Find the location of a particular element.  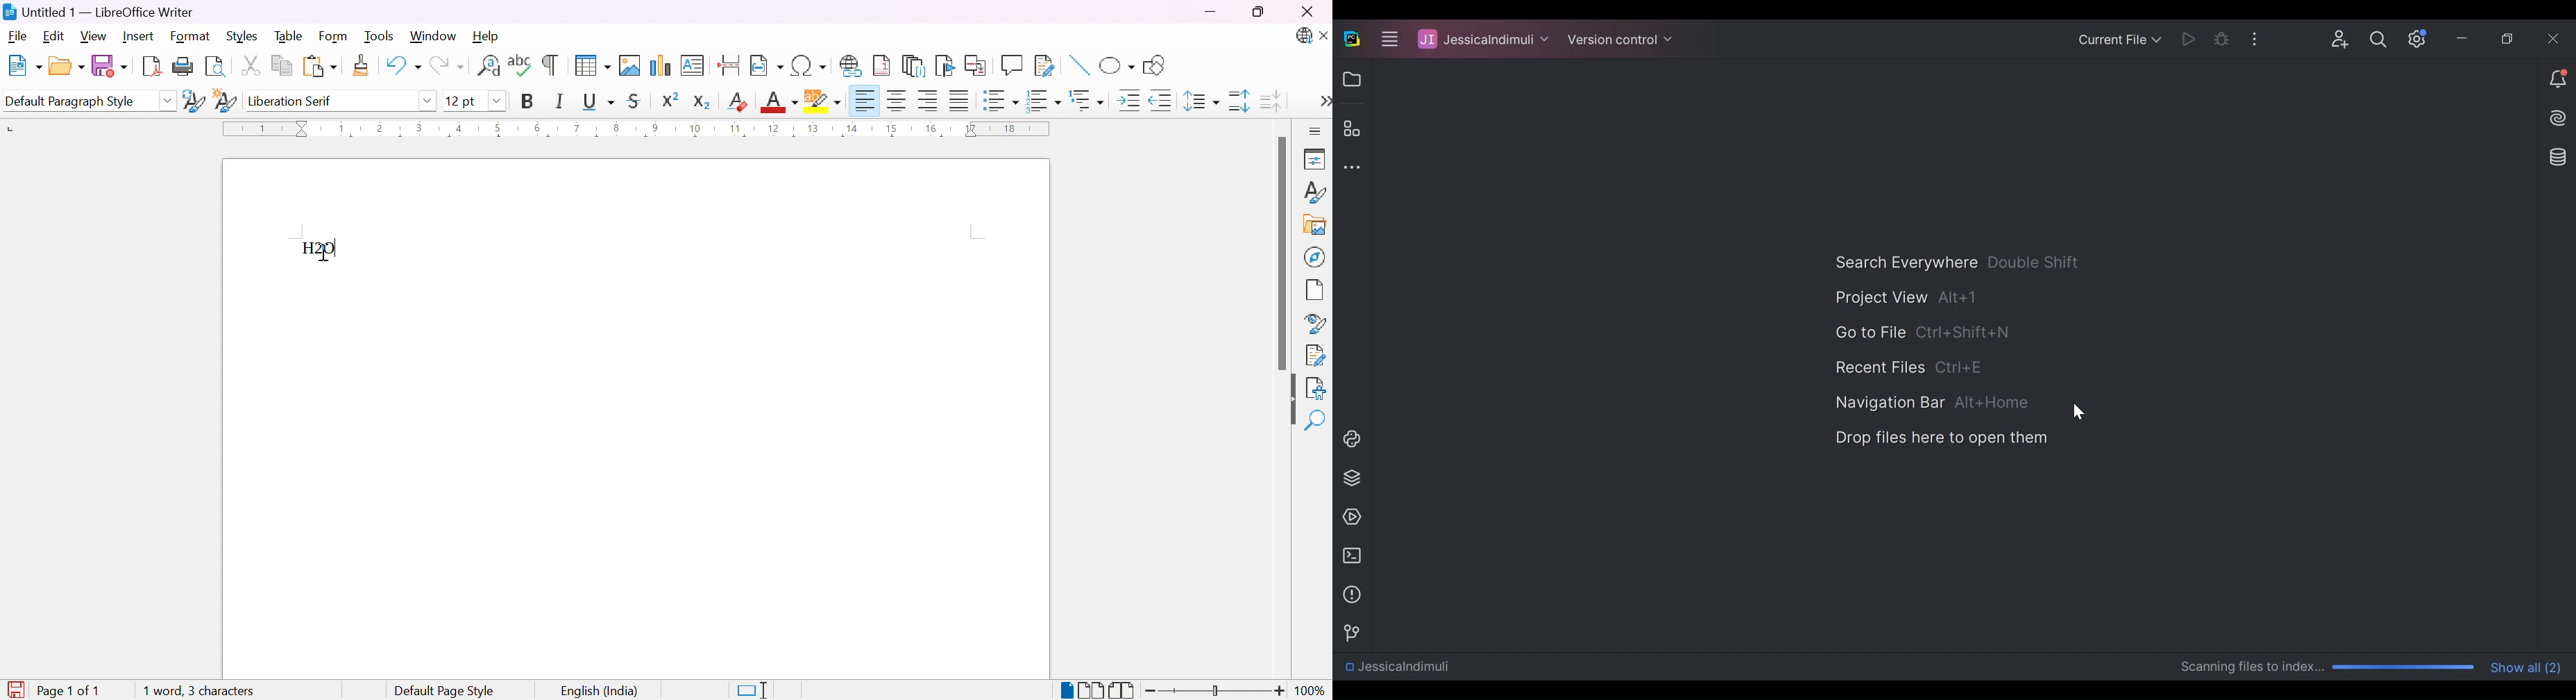

Insert image is located at coordinates (1316, 226).